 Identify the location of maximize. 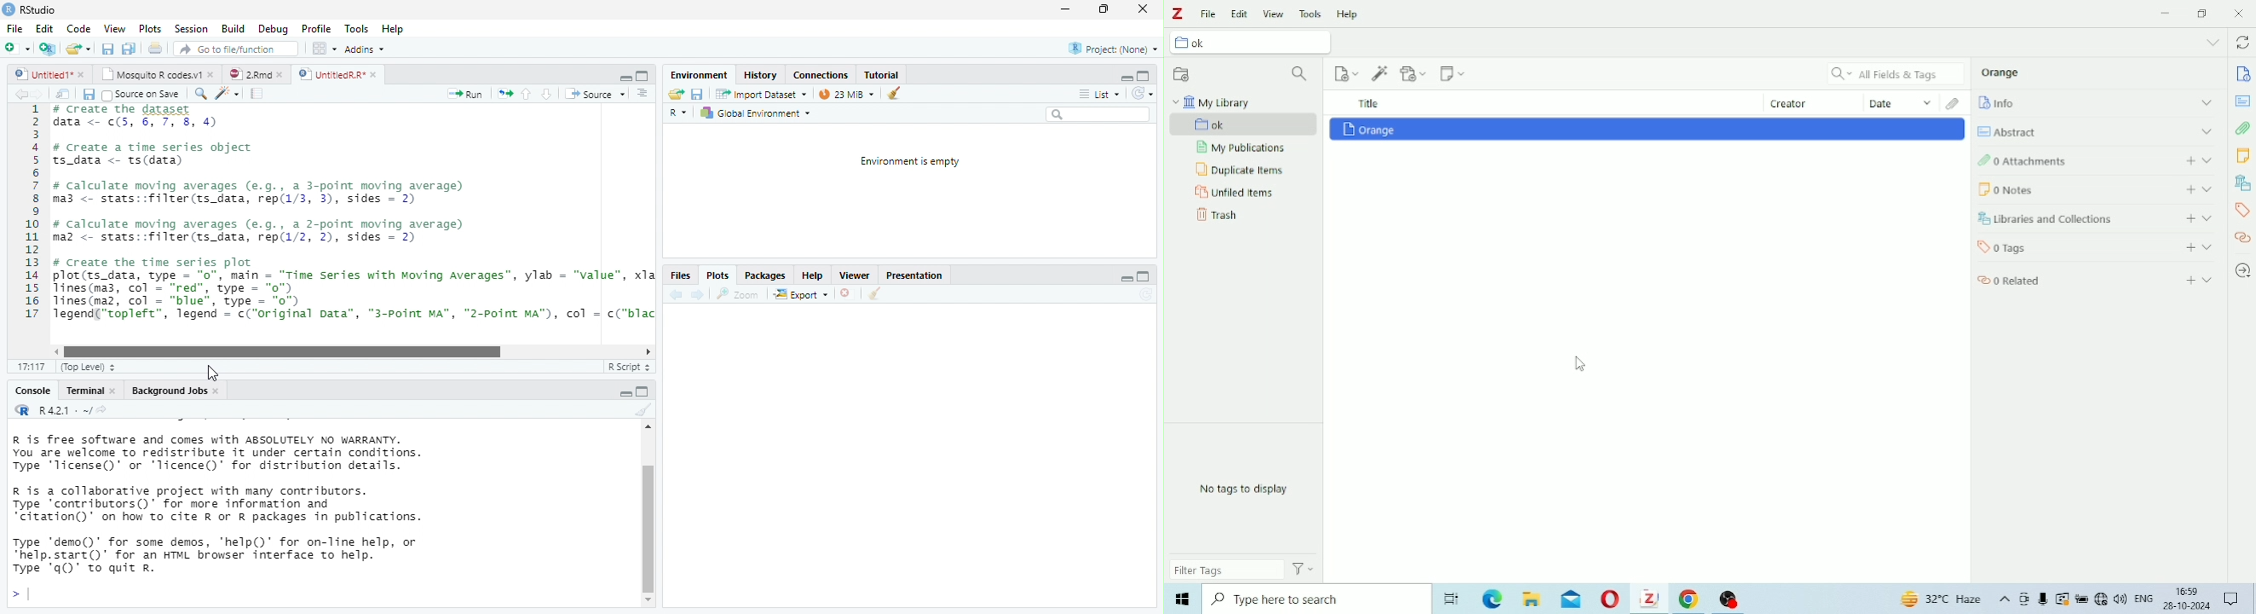
(1144, 75).